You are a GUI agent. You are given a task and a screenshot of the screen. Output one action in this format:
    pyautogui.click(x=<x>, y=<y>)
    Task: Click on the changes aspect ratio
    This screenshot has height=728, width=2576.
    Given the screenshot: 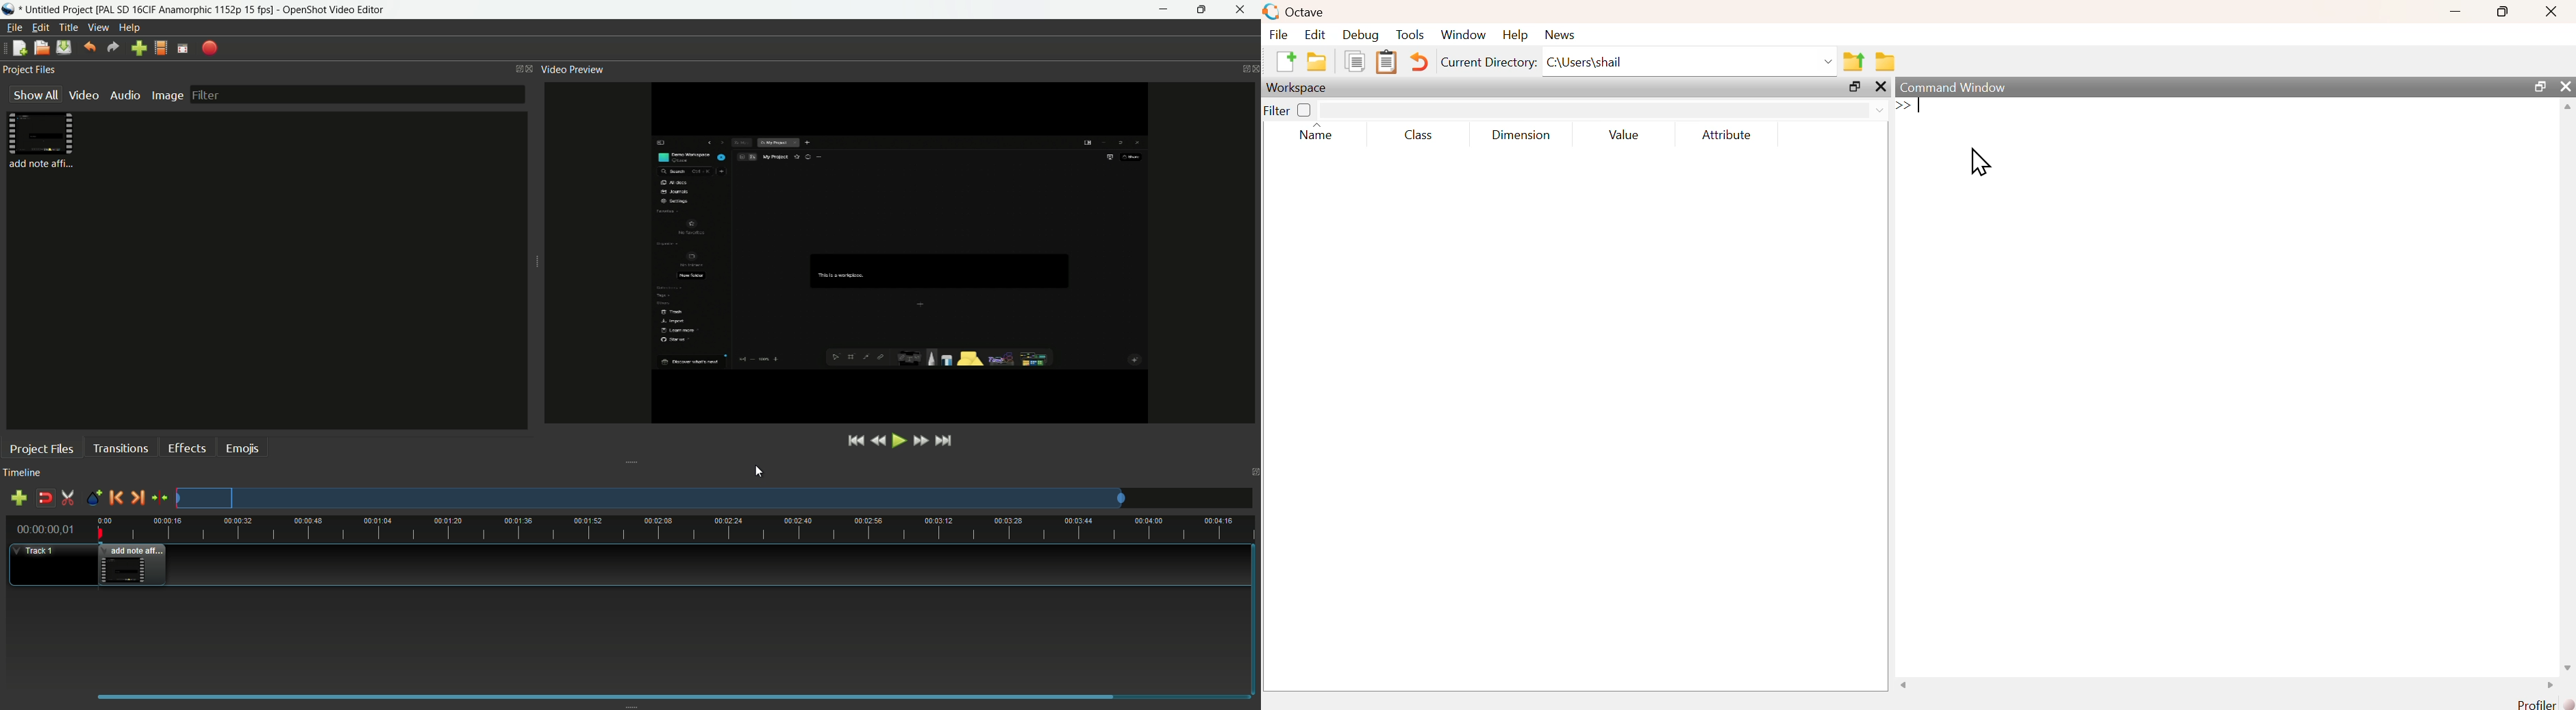 What is the action you would take?
    pyautogui.click(x=896, y=253)
    